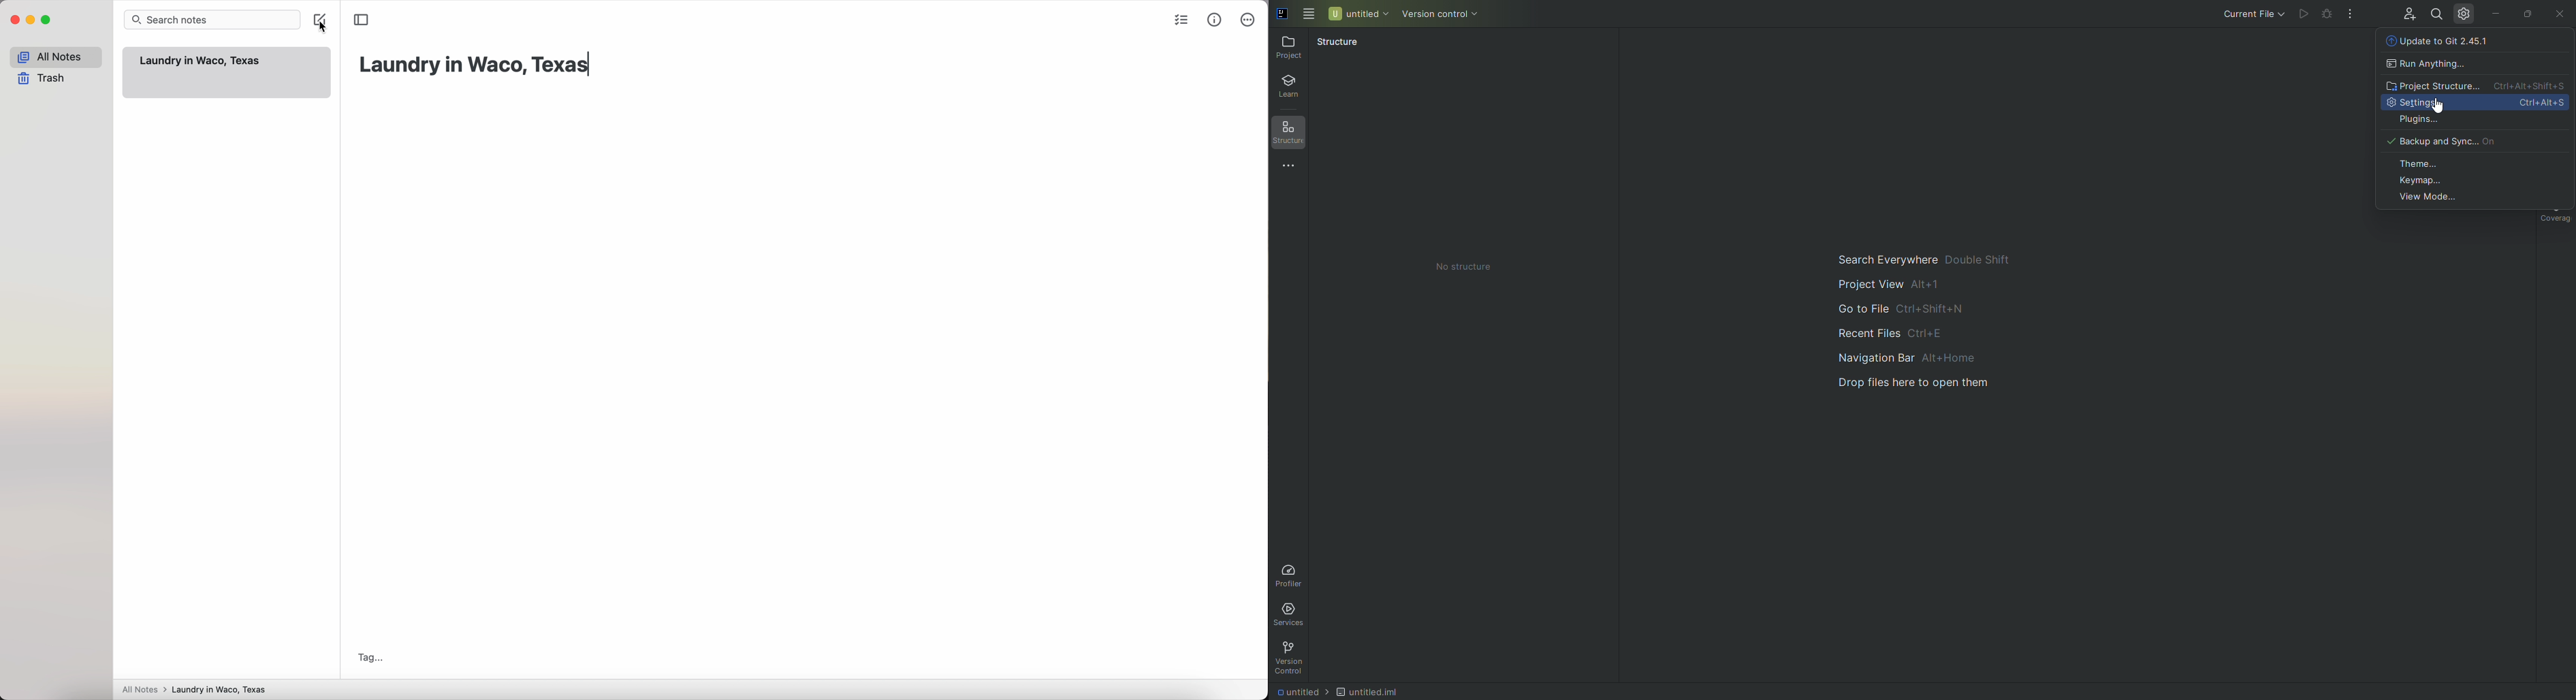 Image resolution: width=2576 pixels, height=700 pixels. What do you see at coordinates (1179, 22) in the screenshot?
I see `check list` at bounding box center [1179, 22].